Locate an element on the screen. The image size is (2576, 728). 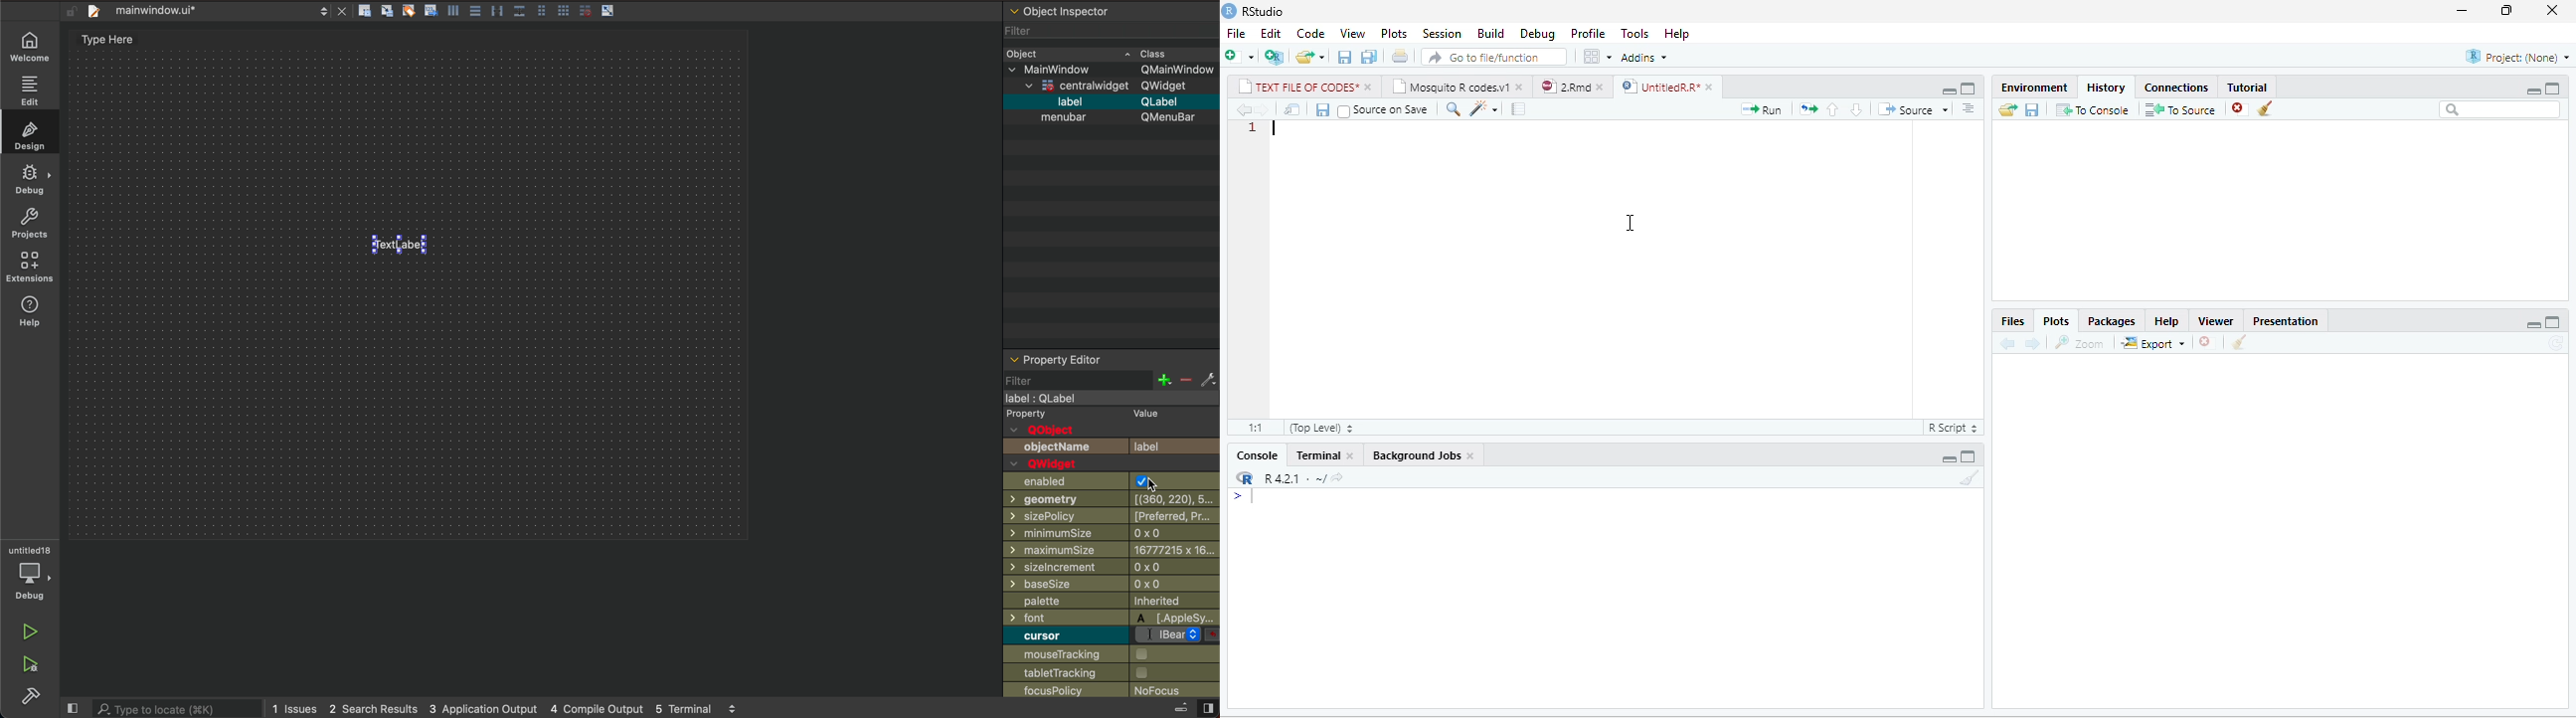
5 terminal is located at coordinates (682, 709).